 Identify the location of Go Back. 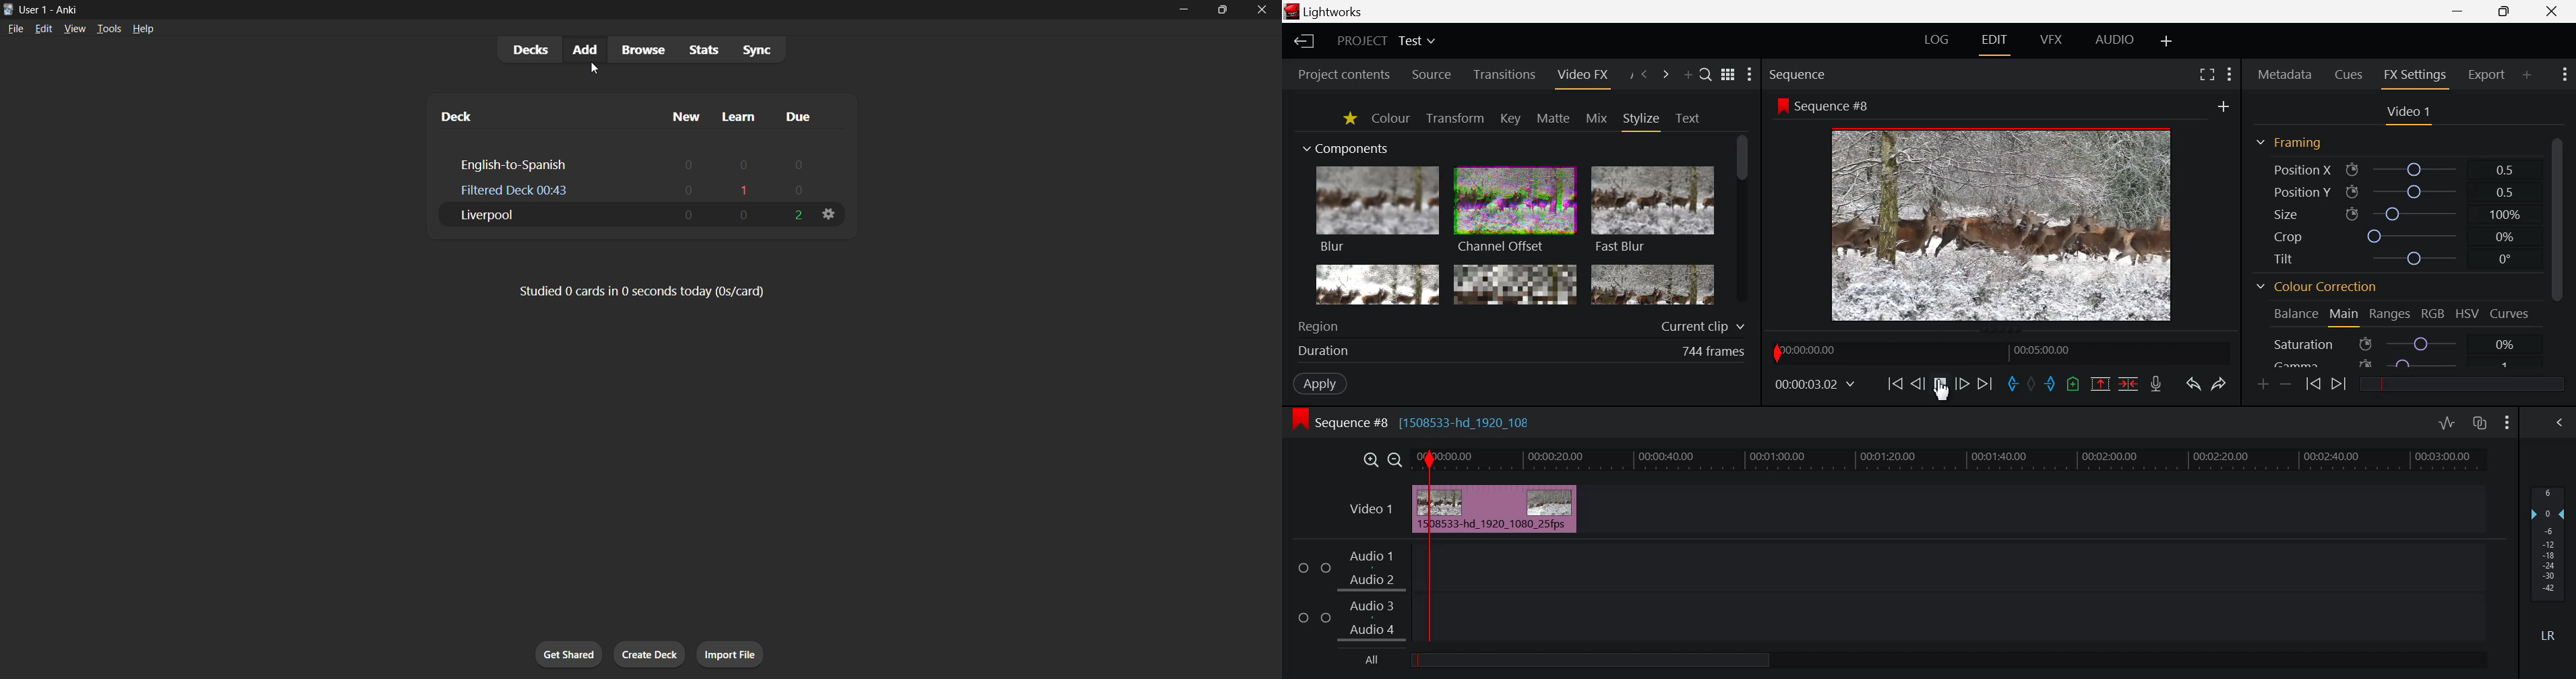
(1917, 383).